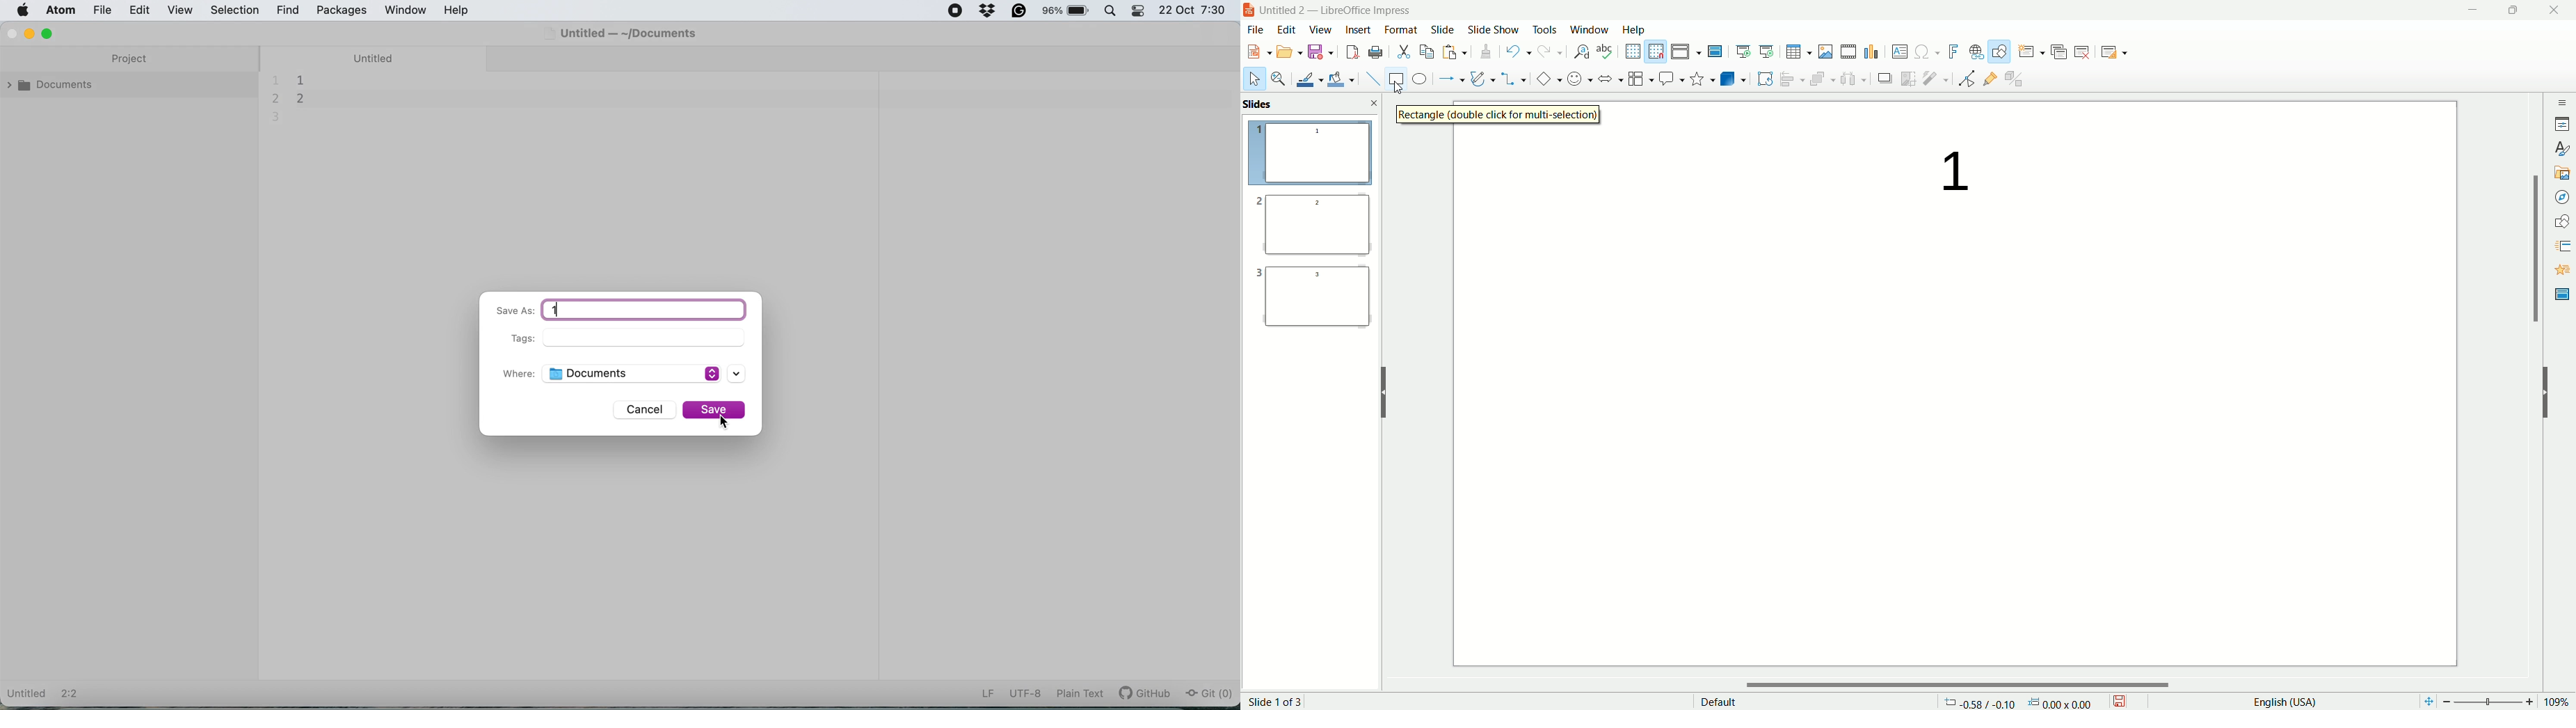 Image resolution: width=2576 pixels, height=728 pixels. Describe the element at coordinates (1383, 390) in the screenshot. I see `hide` at that location.